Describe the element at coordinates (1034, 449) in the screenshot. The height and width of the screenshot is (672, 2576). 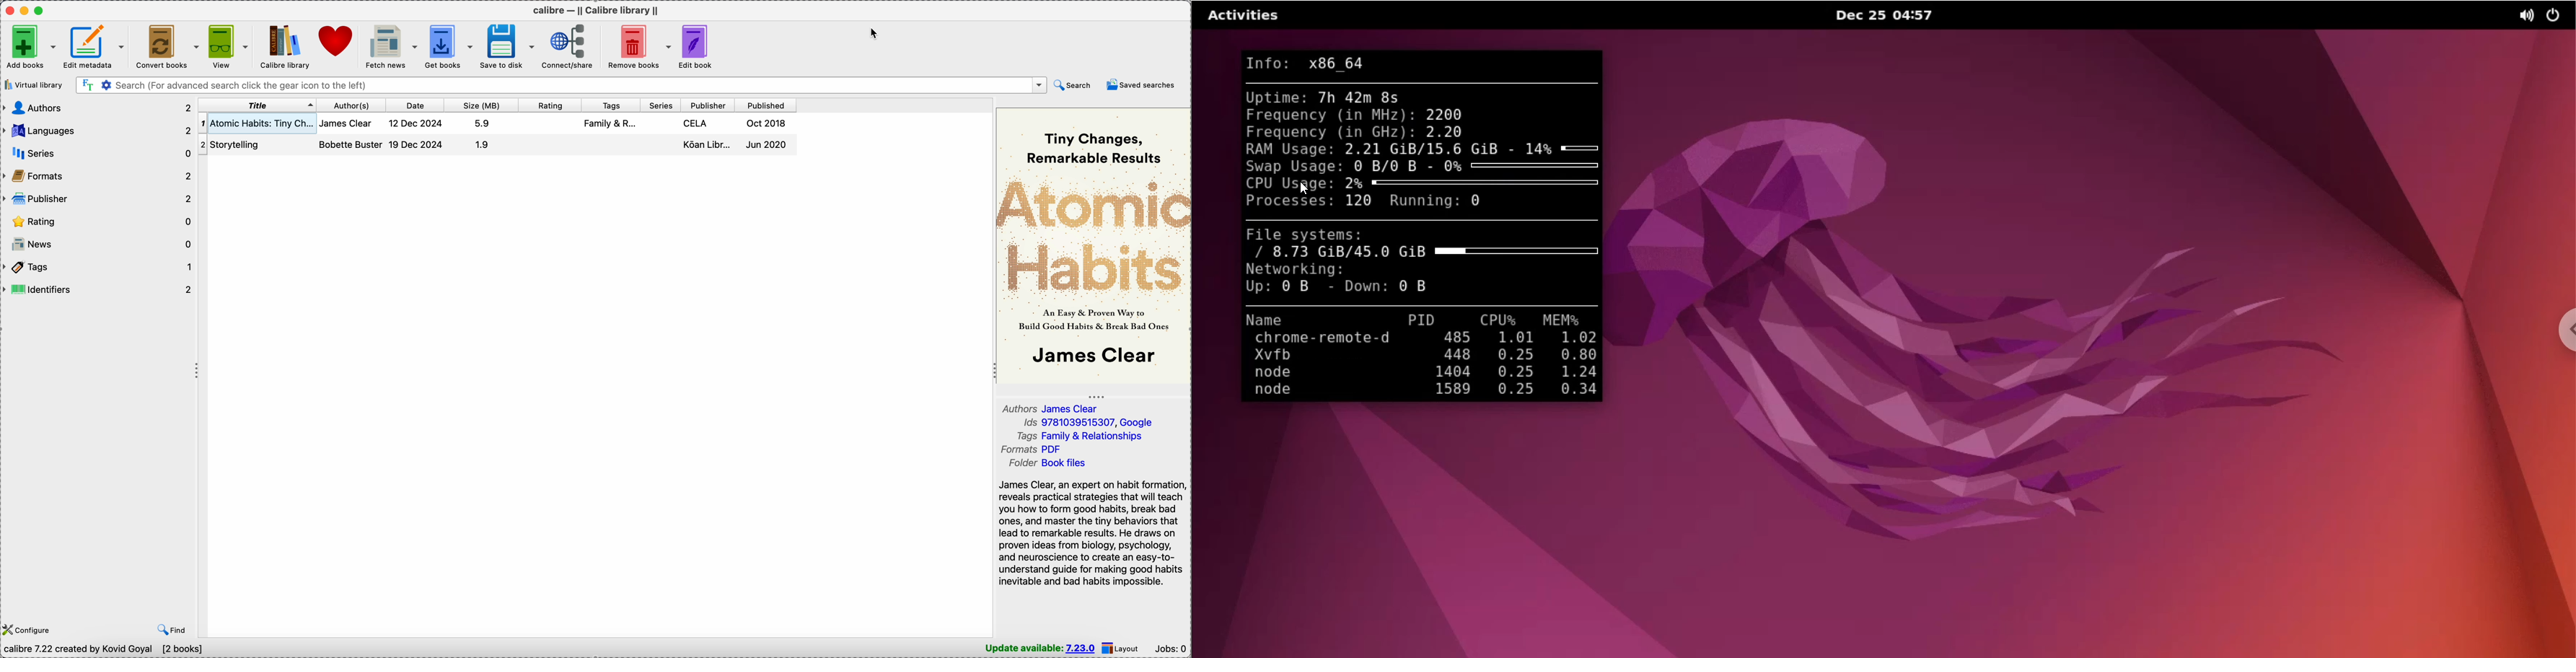
I see `formats: PDF` at that location.